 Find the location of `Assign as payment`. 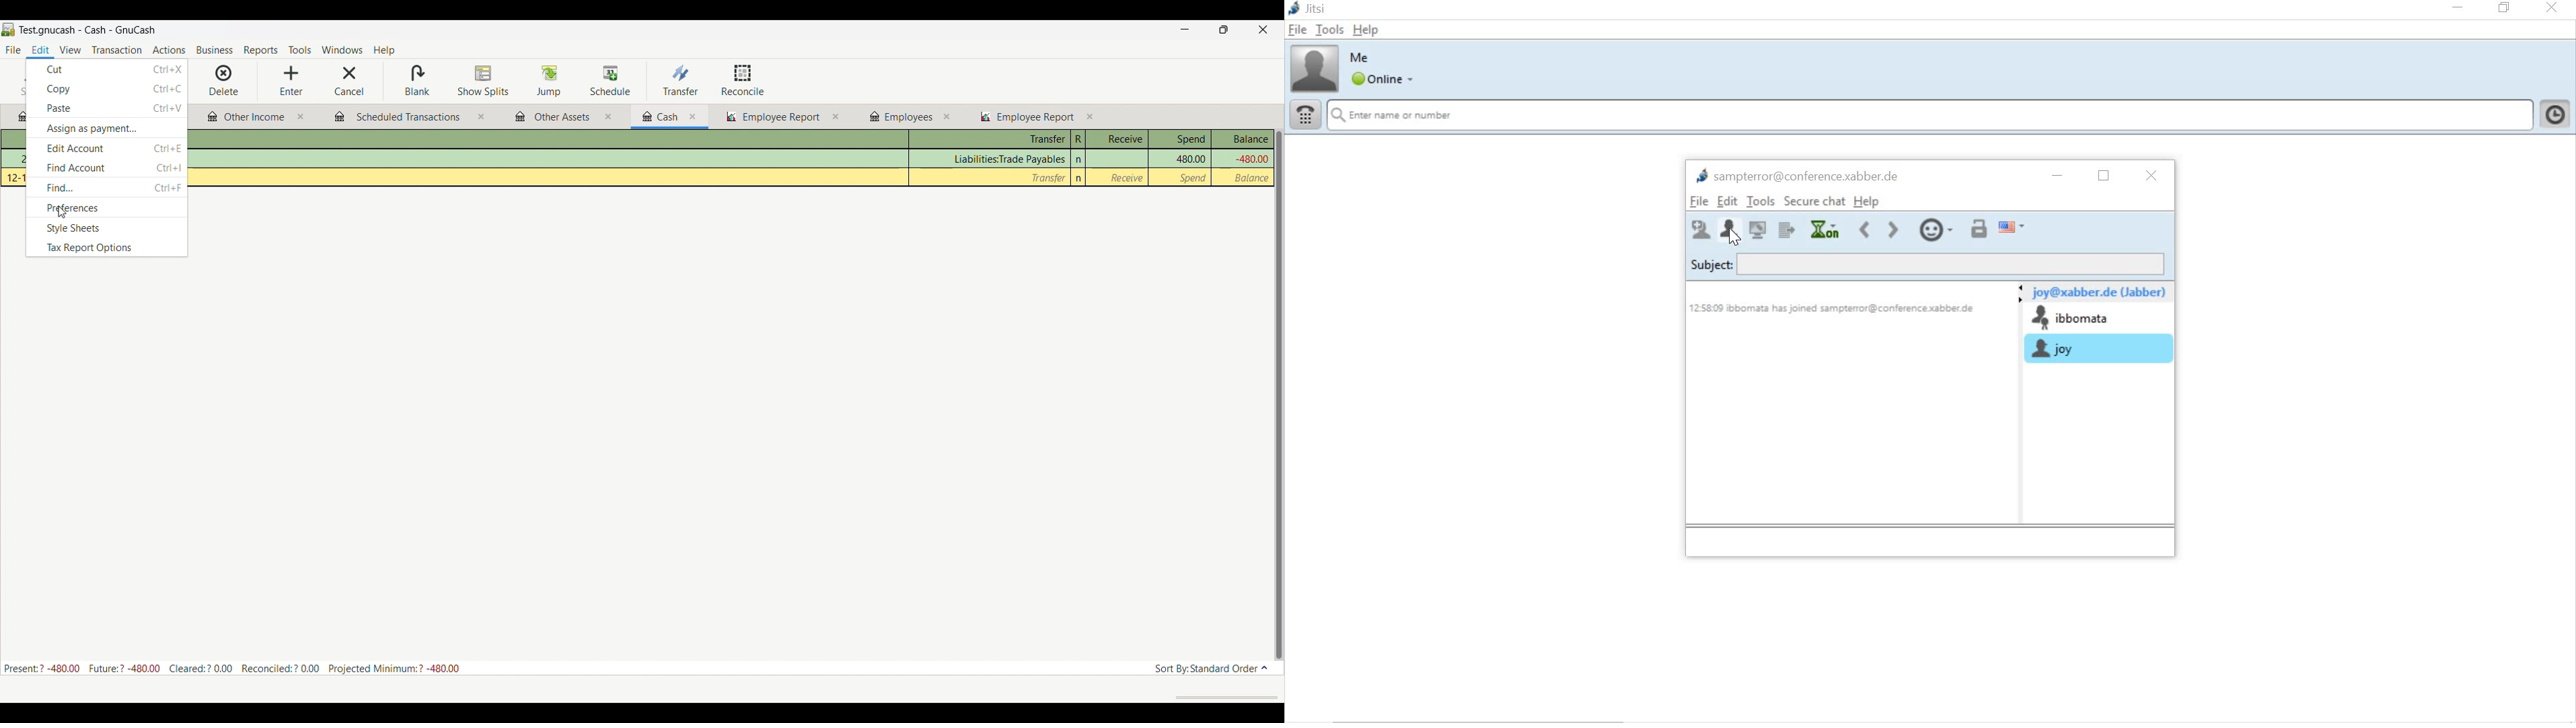

Assign as payment is located at coordinates (106, 129).